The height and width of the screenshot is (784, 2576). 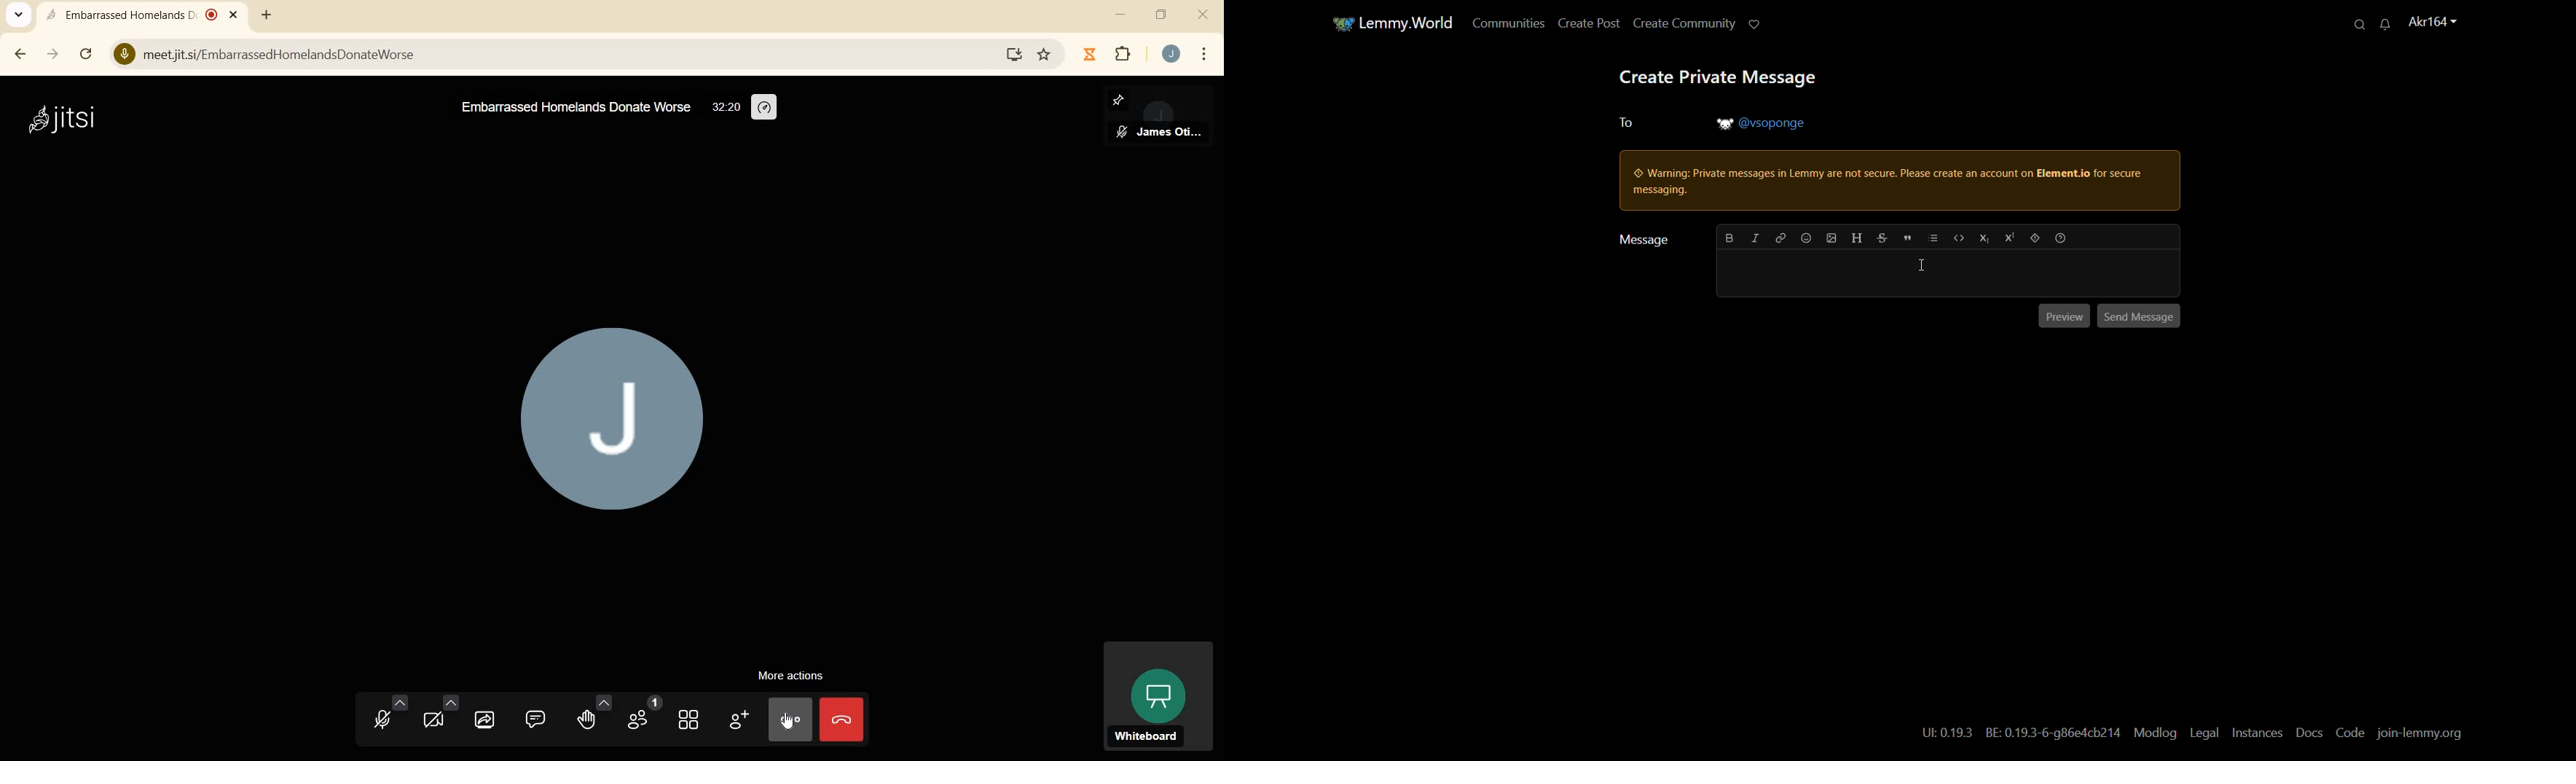 I want to click on list, so click(x=1934, y=237).